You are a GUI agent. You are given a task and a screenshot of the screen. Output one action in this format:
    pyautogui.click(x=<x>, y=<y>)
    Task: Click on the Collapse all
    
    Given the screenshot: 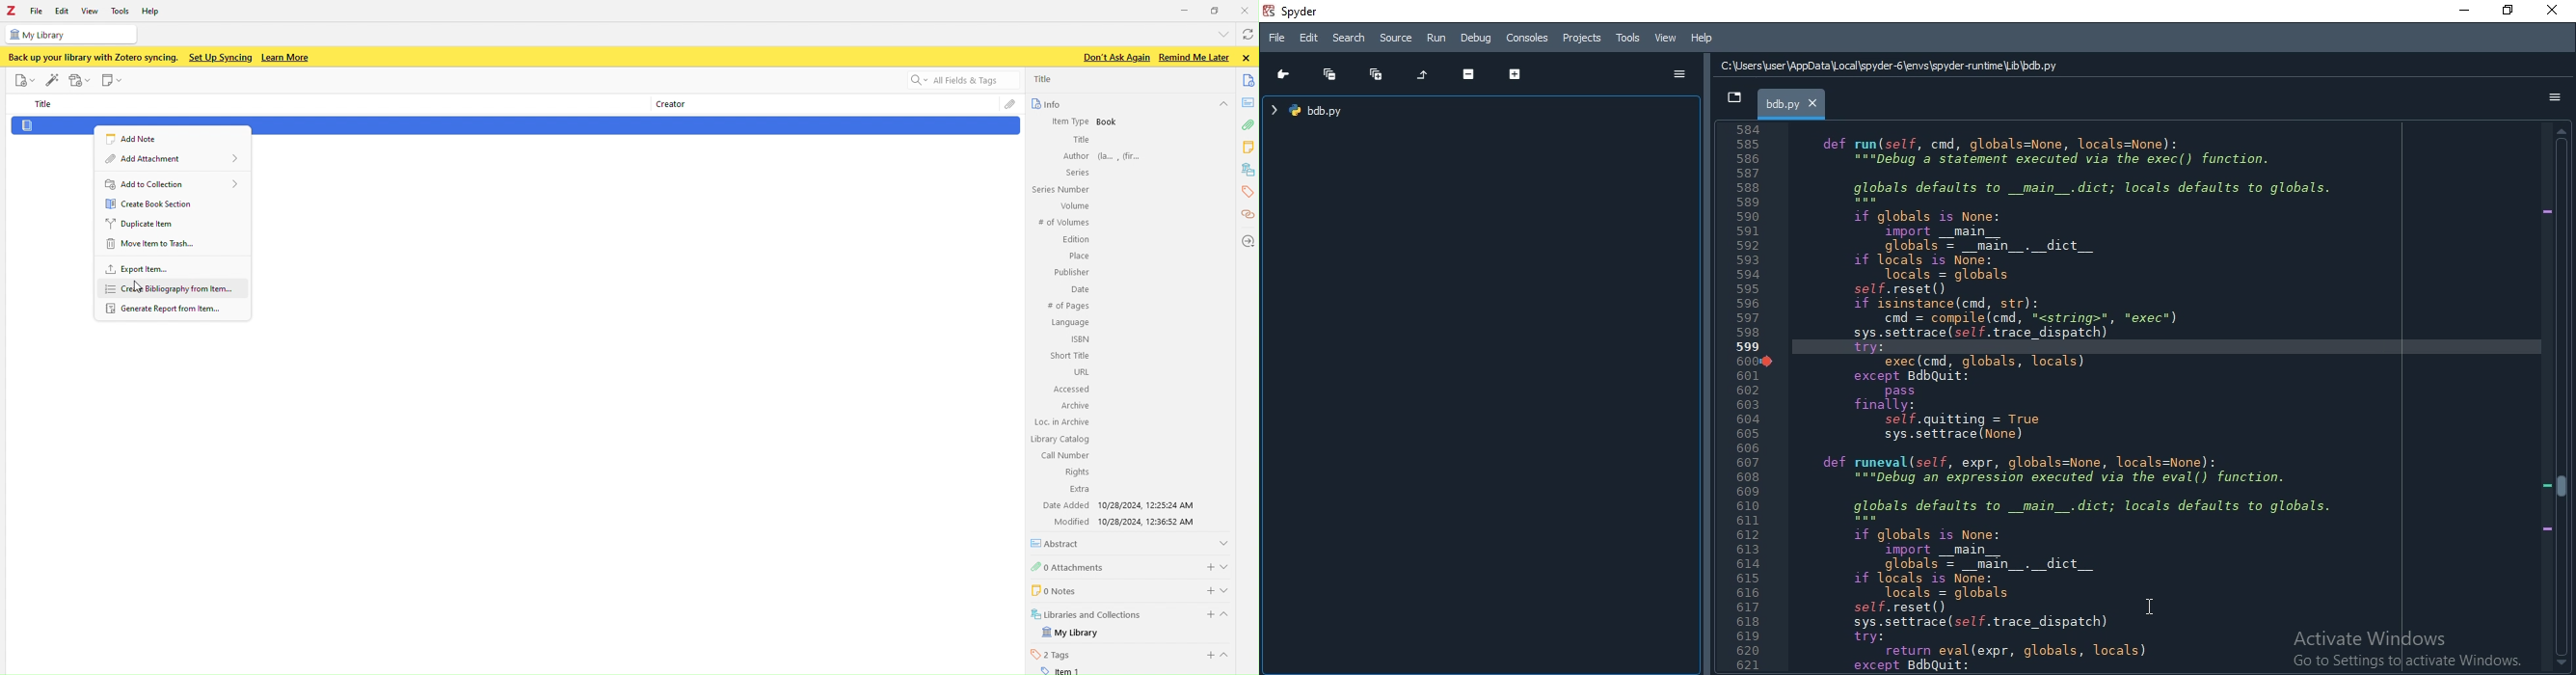 What is the action you would take?
    pyautogui.click(x=1328, y=74)
    